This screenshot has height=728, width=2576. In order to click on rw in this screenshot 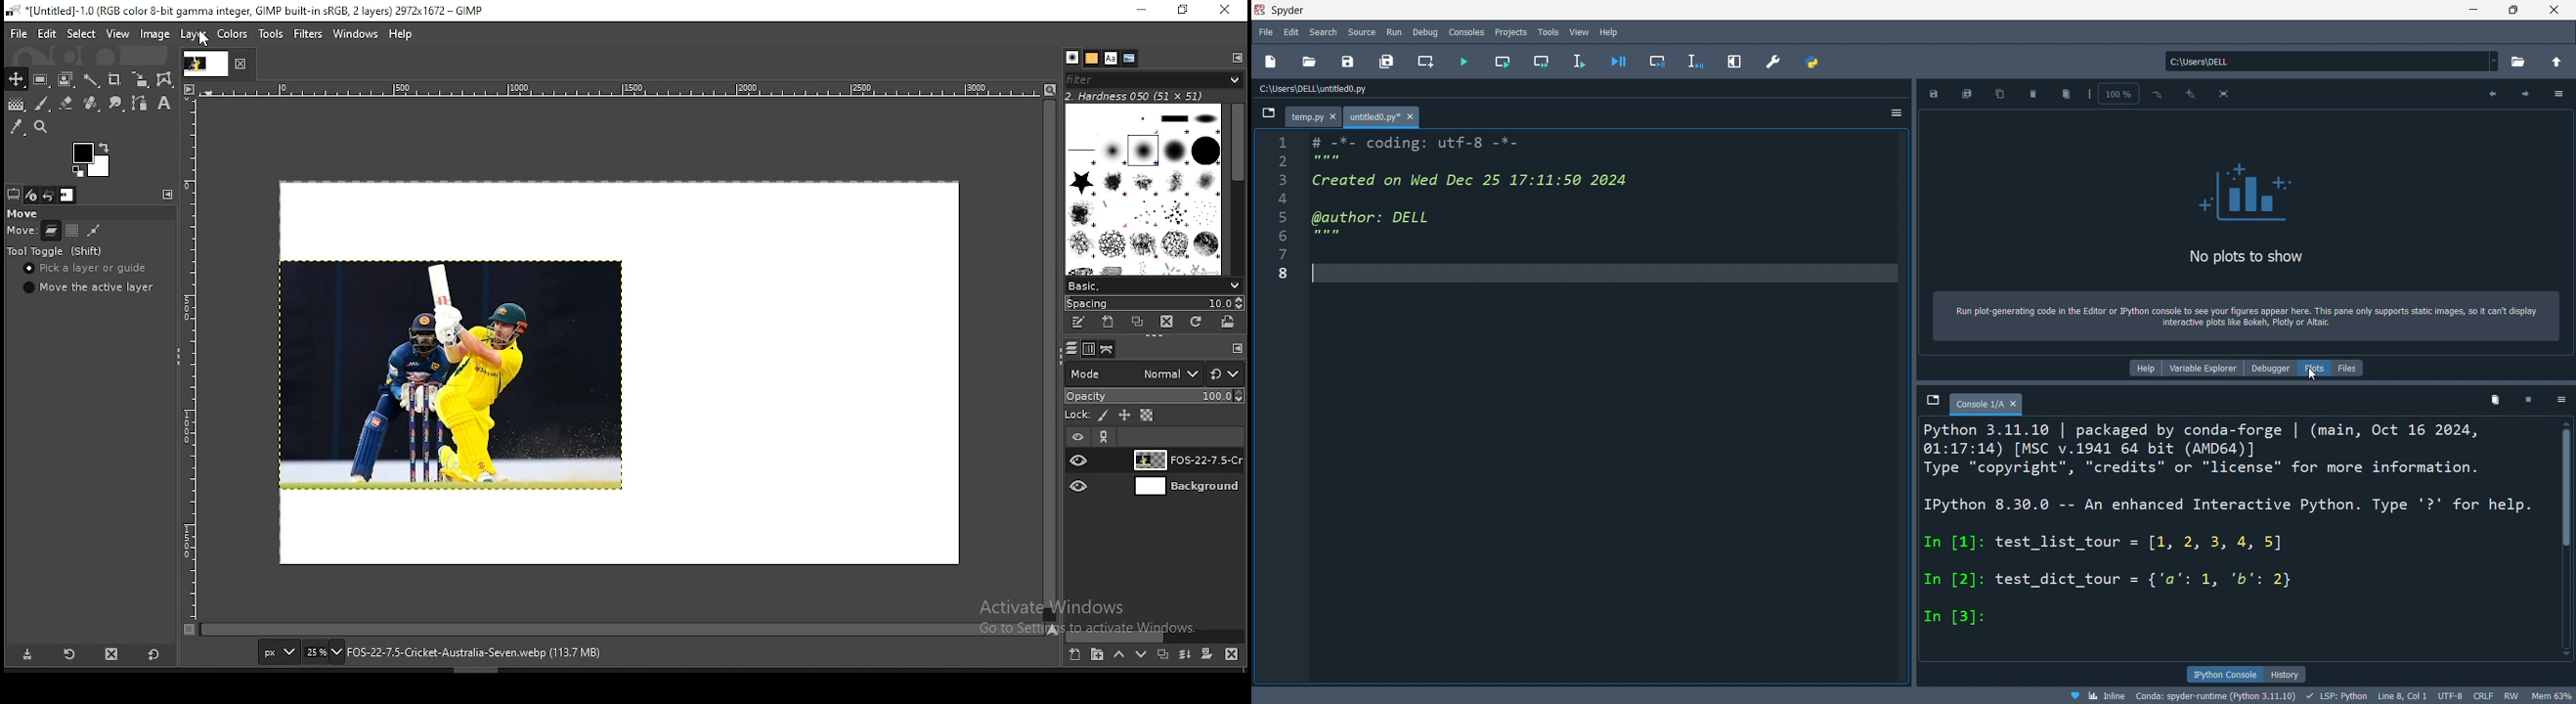, I will do `click(2511, 696)`.